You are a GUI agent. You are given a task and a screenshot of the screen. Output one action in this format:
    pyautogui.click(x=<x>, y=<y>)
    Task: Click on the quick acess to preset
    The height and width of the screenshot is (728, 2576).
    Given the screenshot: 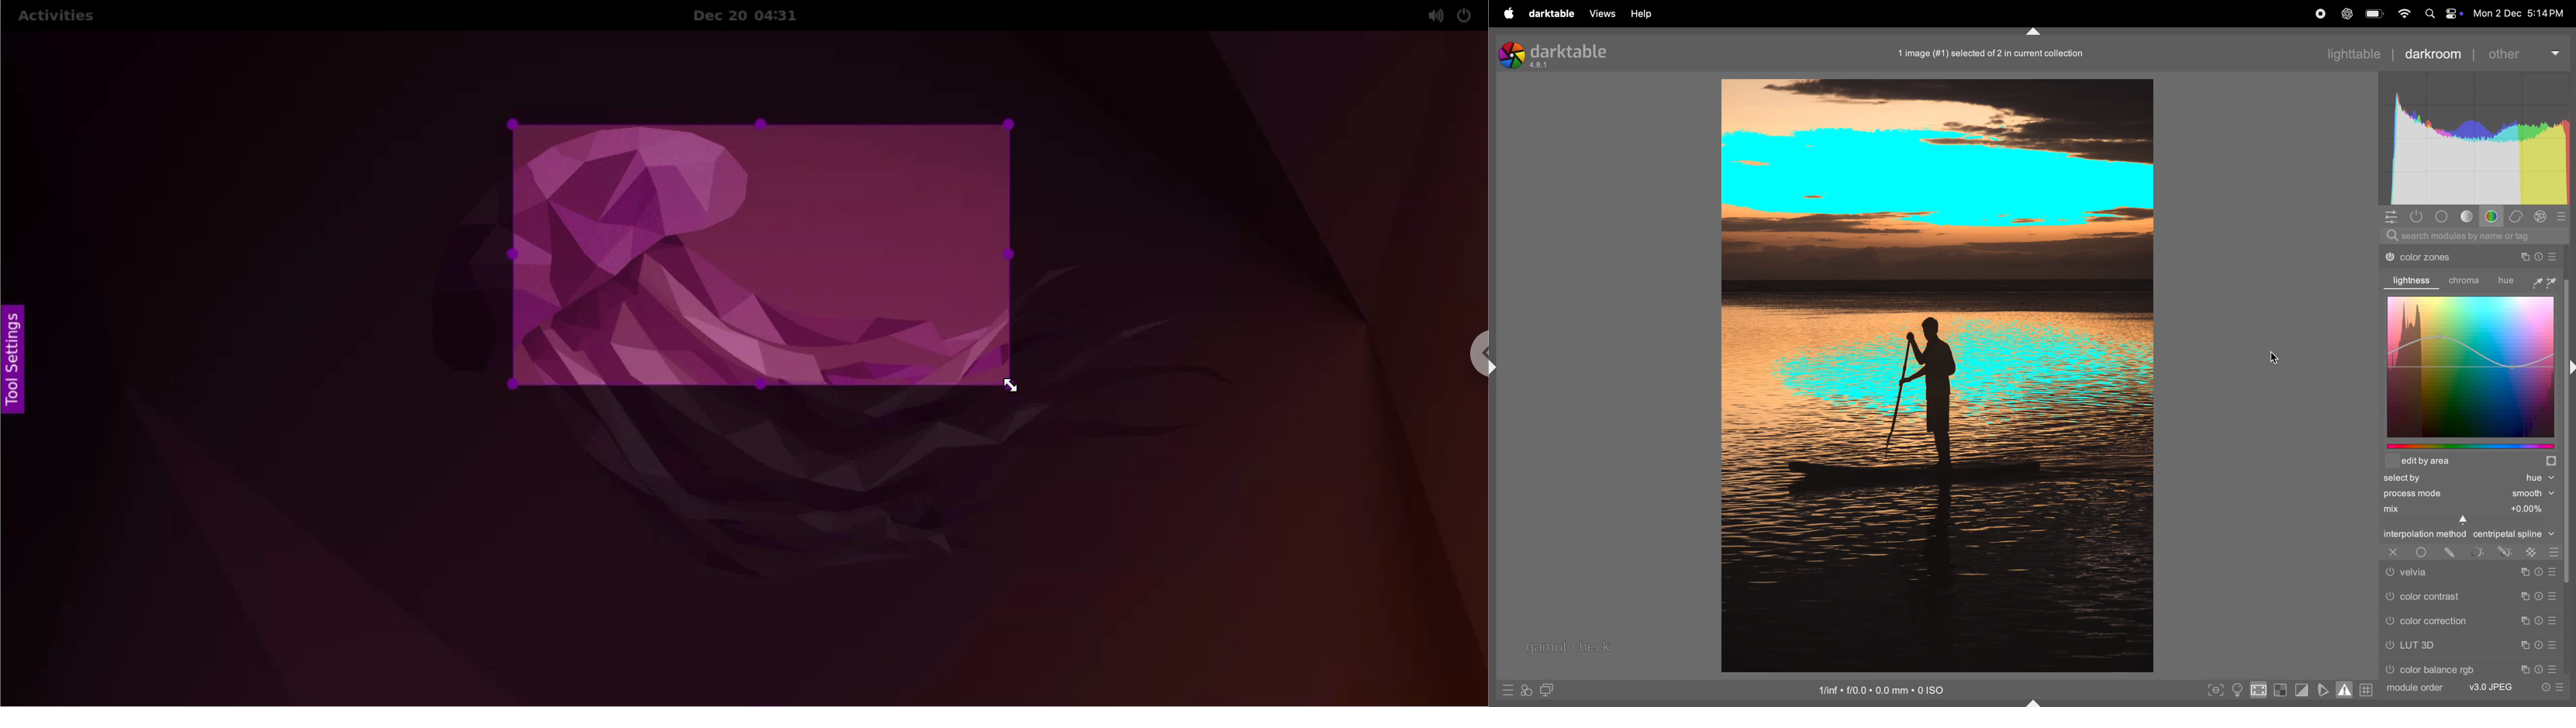 What is the action you would take?
    pyautogui.click(x=2549, y=688)
    